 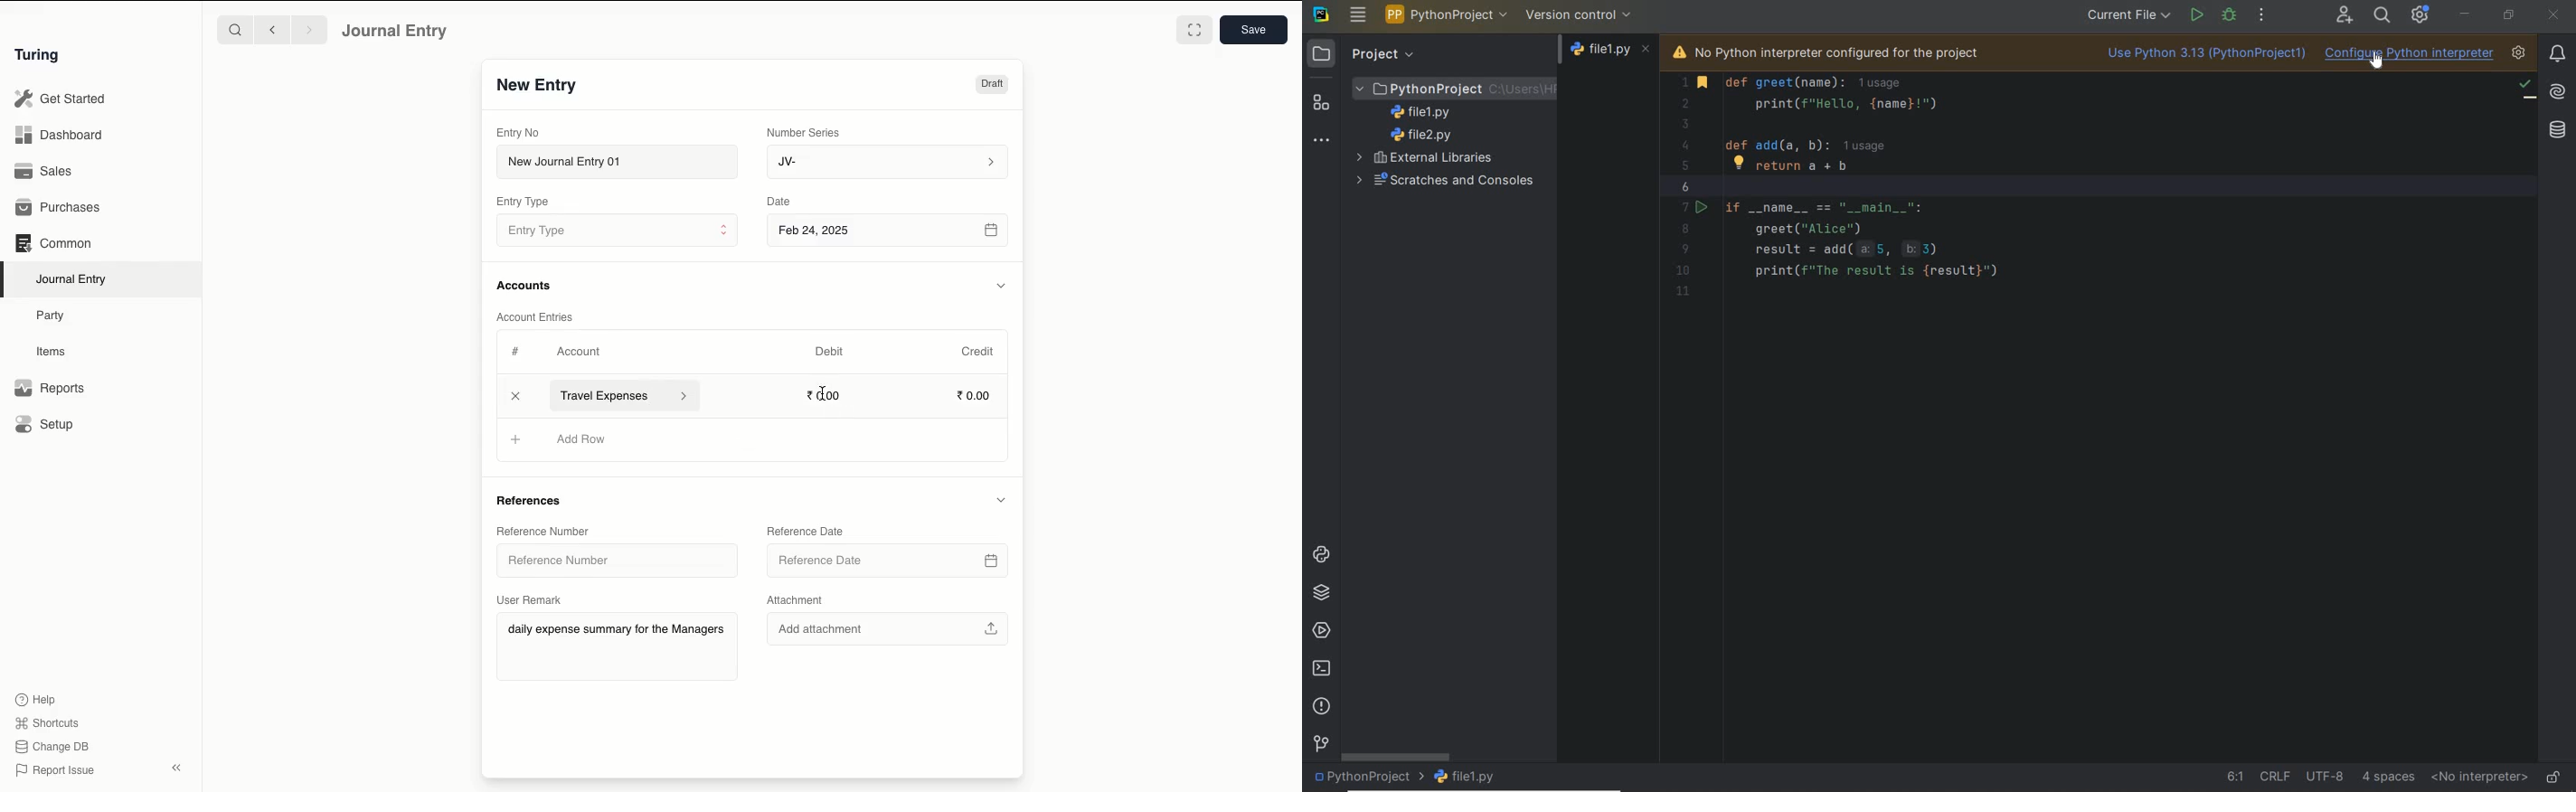 What do you see at coordinates (548, 531) in the screenshot?
I see `Reference Number` at bounding box center [548, 531].